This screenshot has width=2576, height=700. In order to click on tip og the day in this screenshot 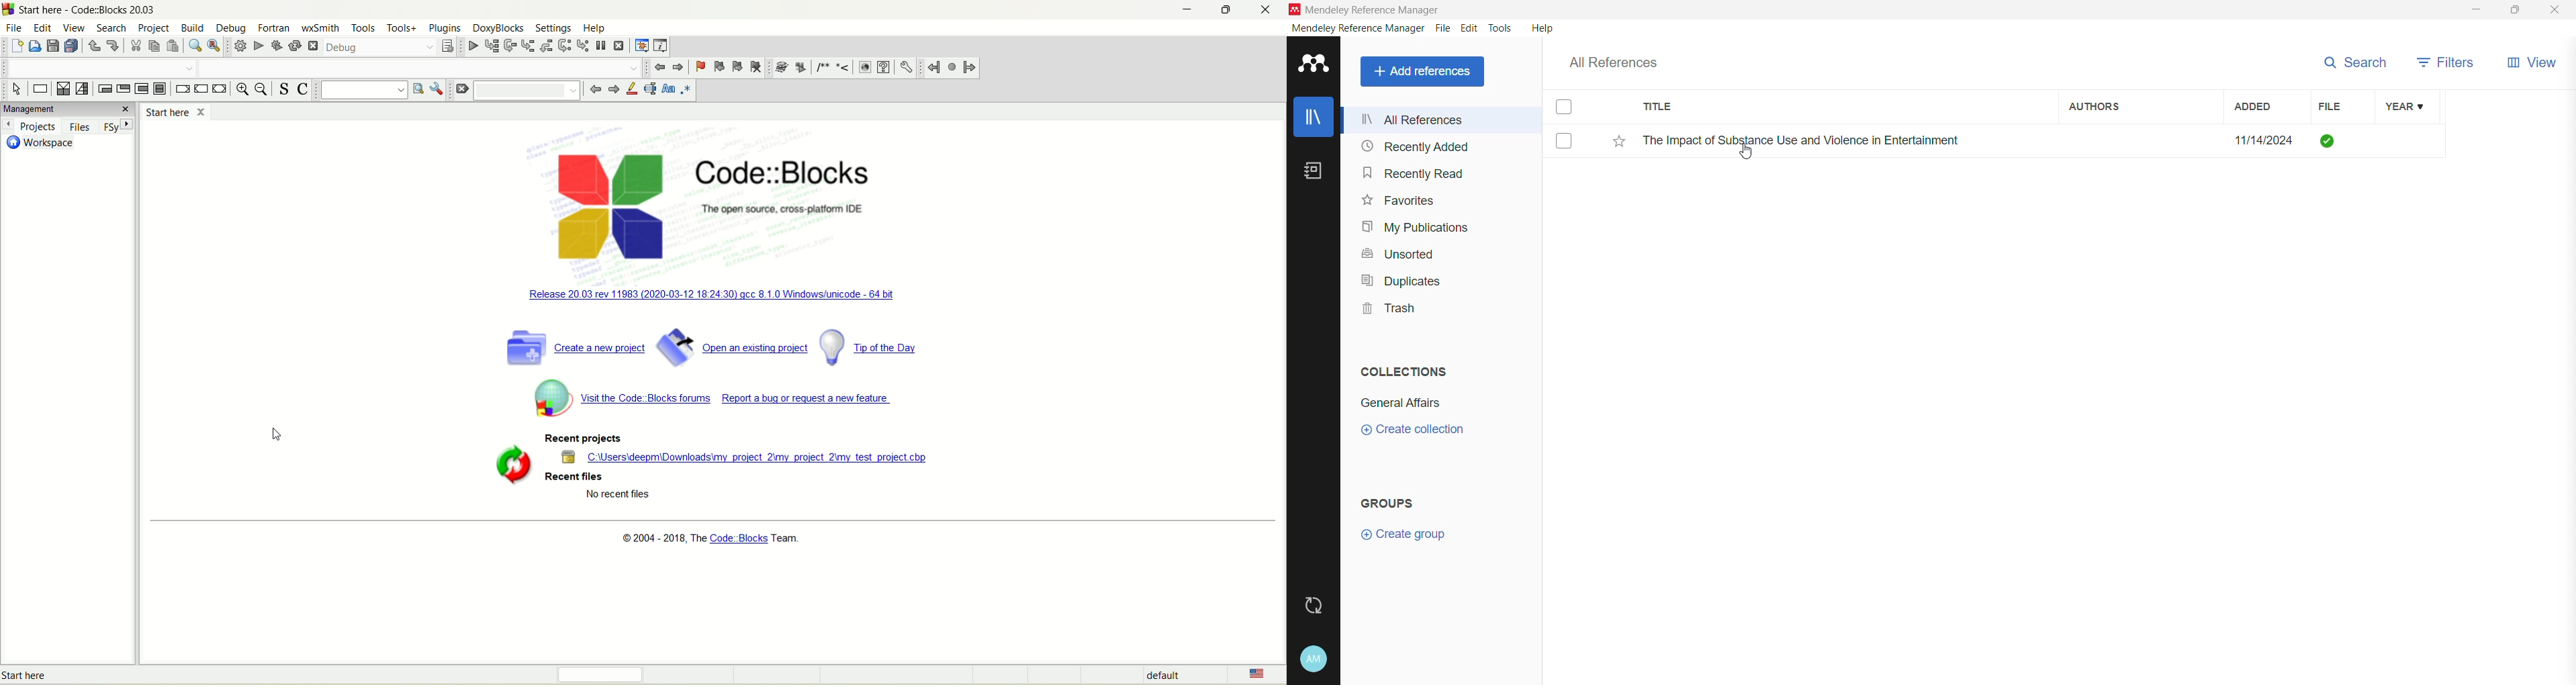, I will do `click(872, 347)`.